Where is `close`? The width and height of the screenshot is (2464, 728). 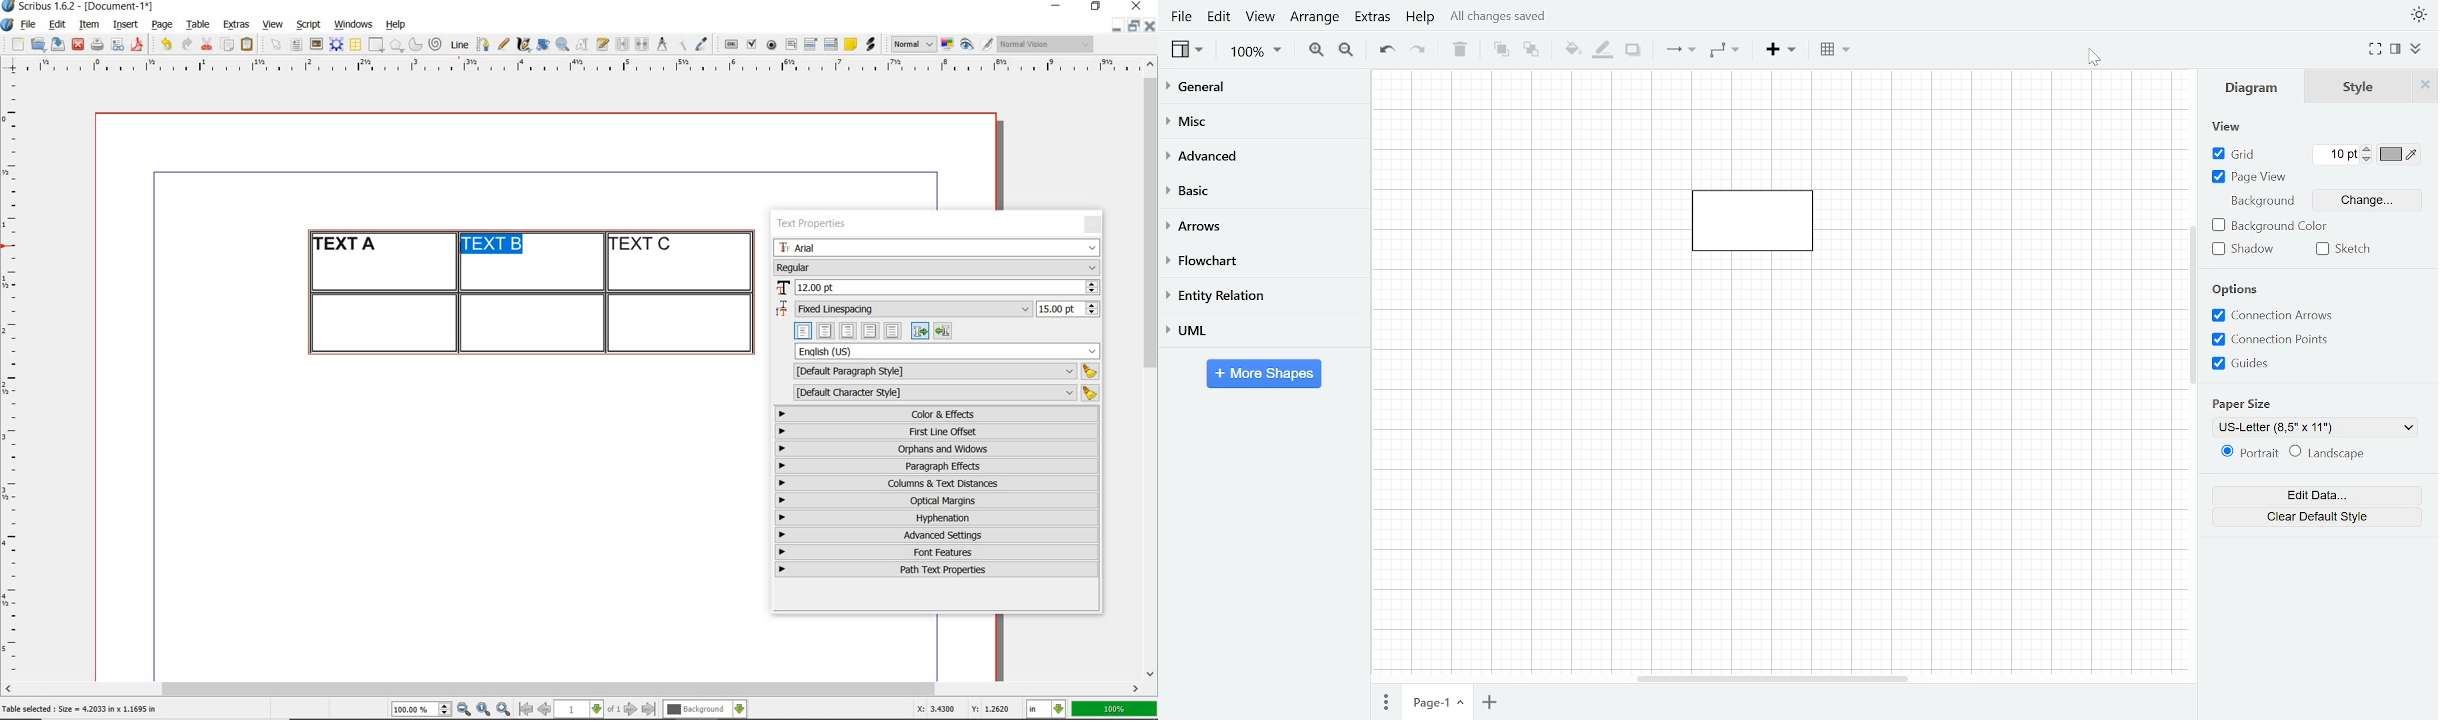
close is located at coordinates (78, 45).